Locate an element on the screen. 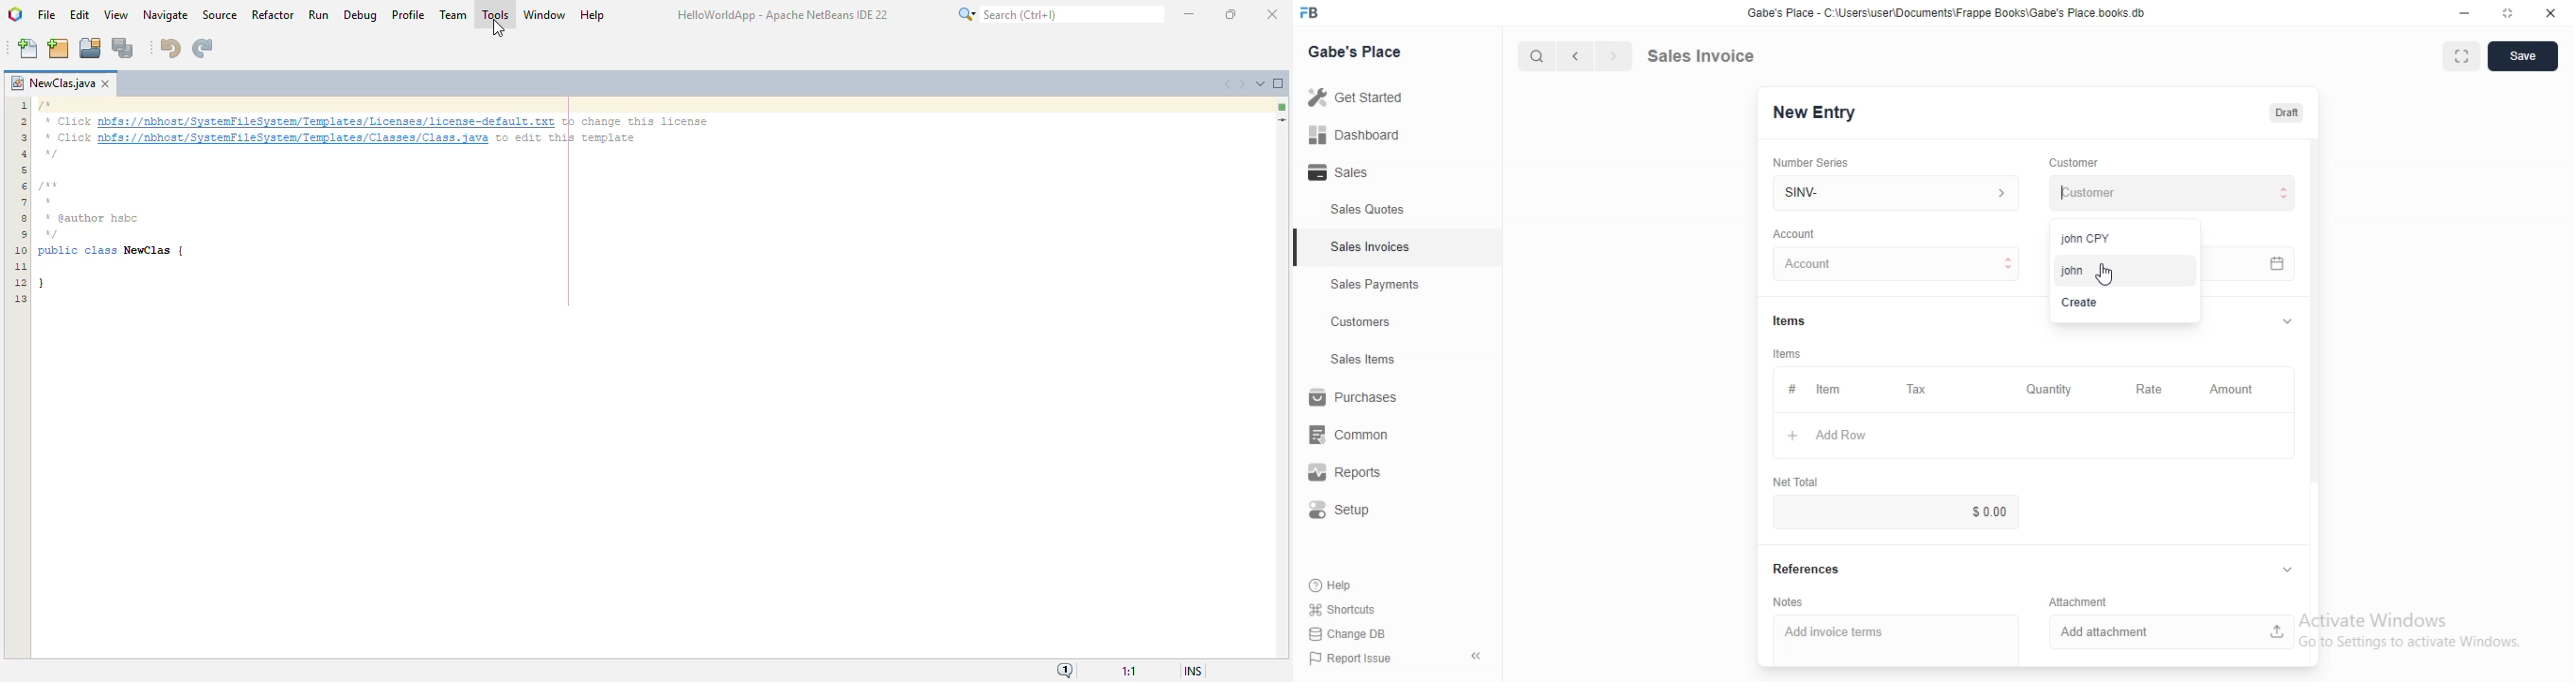  john CRY is located at coordinates (2109, 236).